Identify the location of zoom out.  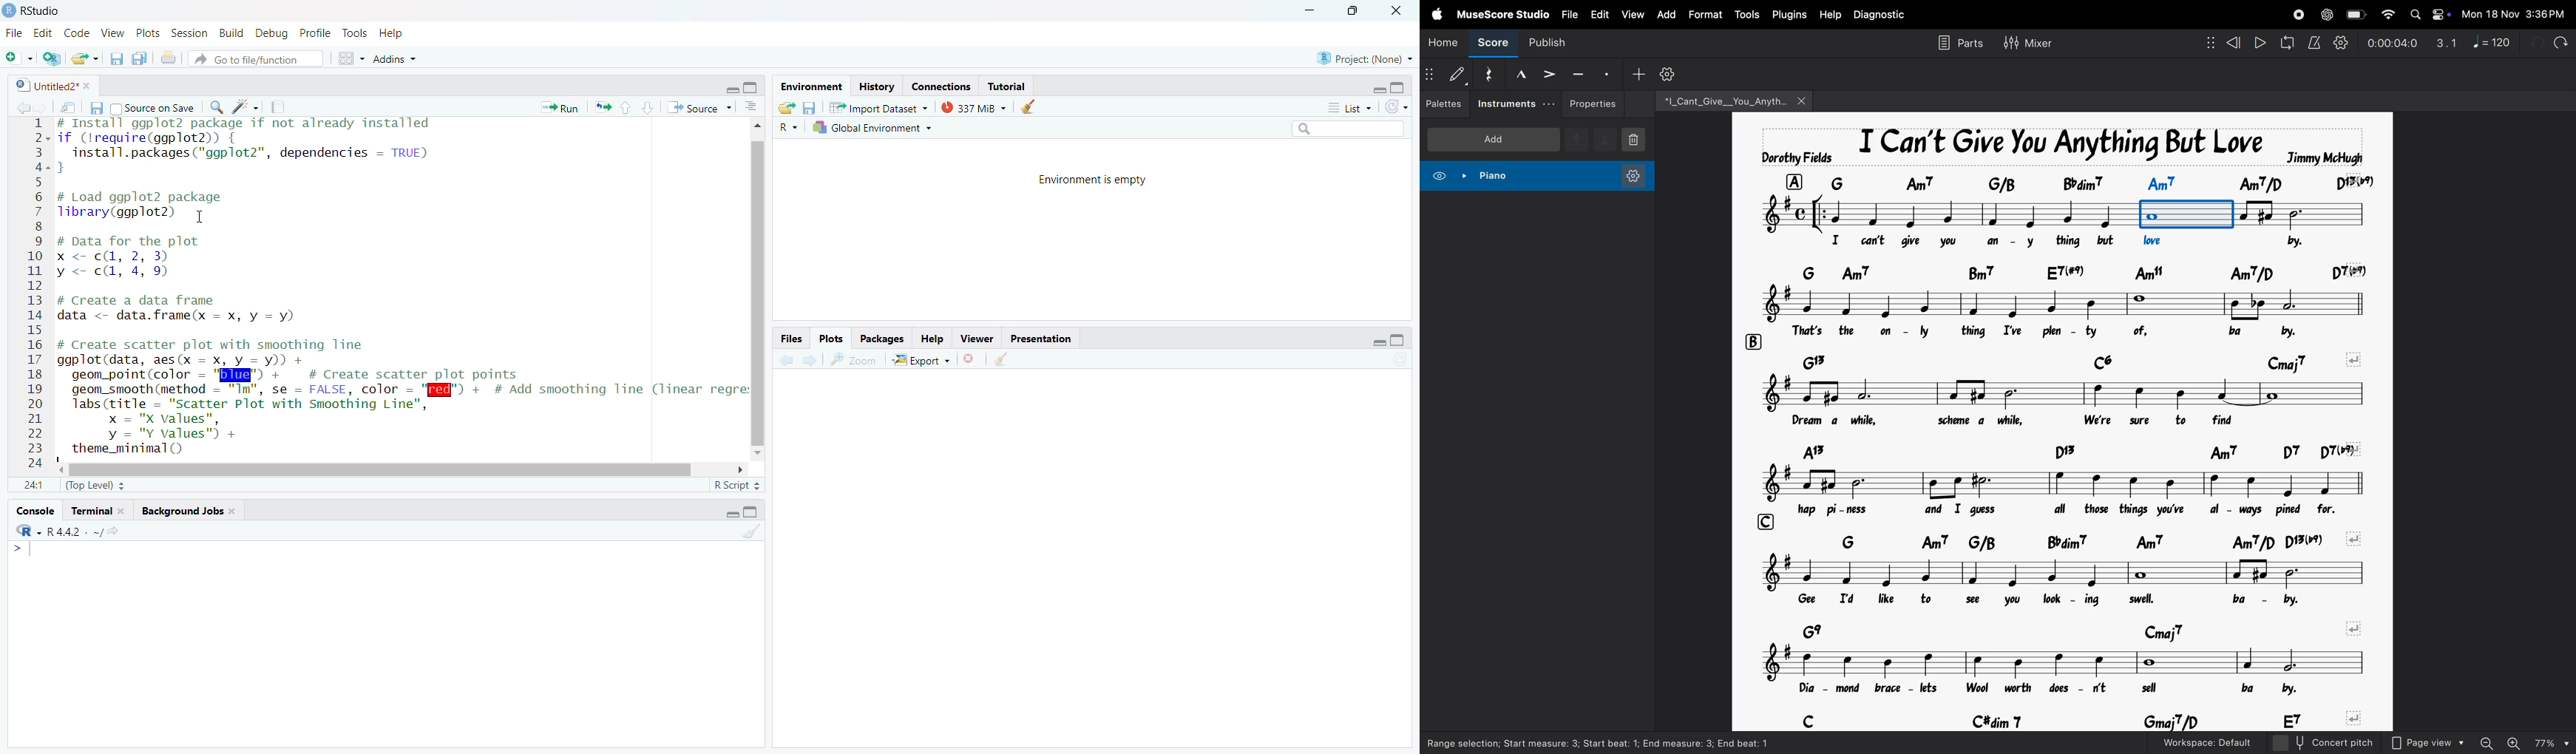
(2486, 742).